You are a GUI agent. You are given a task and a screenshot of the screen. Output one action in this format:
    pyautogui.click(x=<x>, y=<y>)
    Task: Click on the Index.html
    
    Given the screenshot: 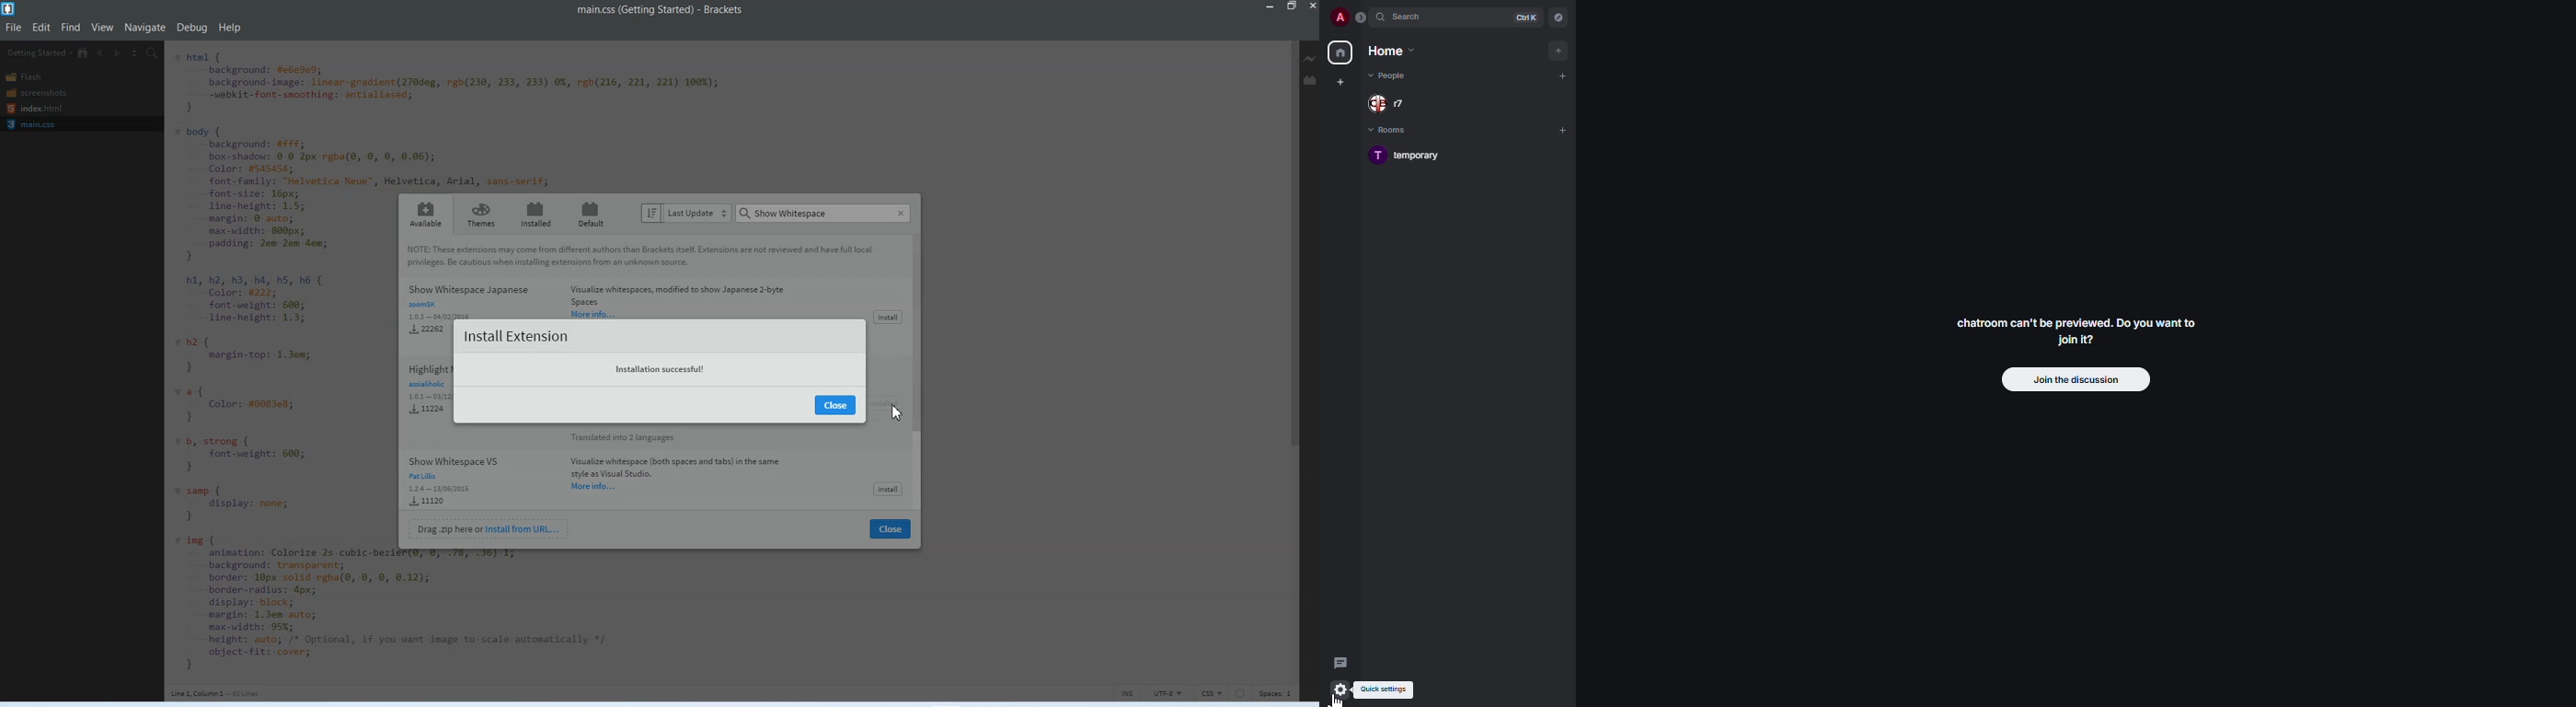 What is the action you would take?
    pyautogui.click(x=34, y=109)
    